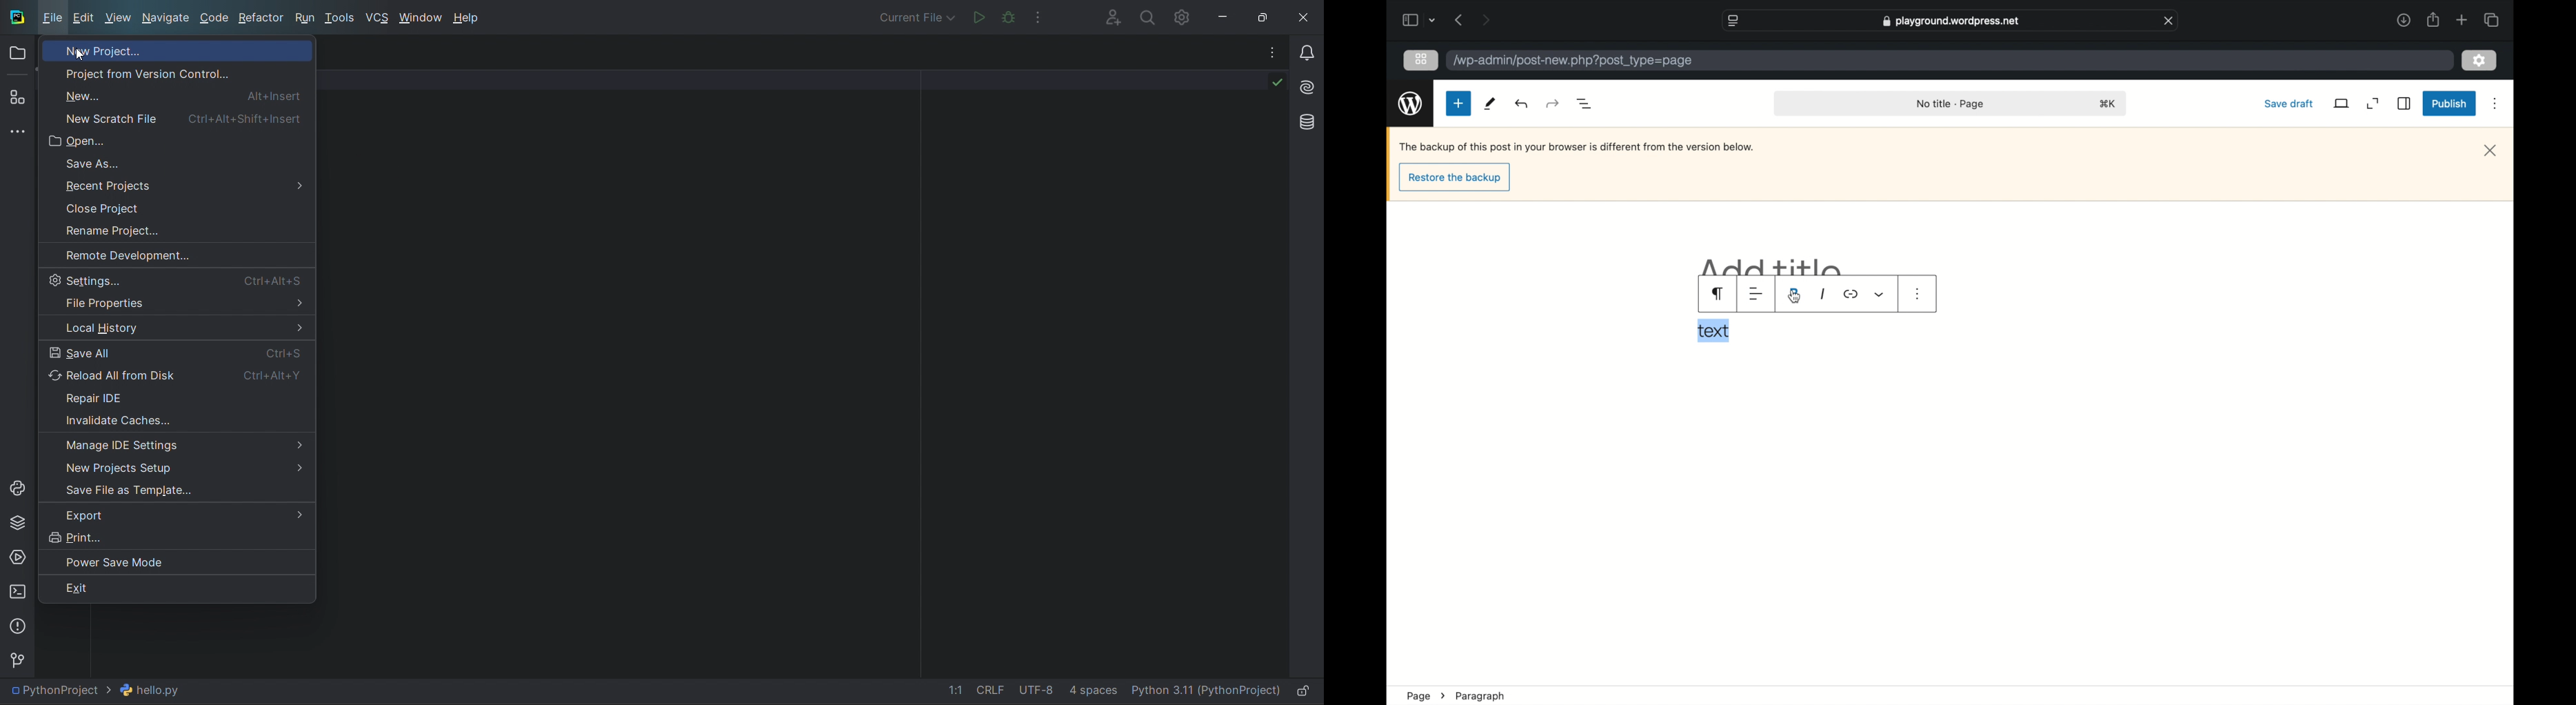  Describe the element at coordinates (1822, 294) in the screenshot. I see `italic` at that location.